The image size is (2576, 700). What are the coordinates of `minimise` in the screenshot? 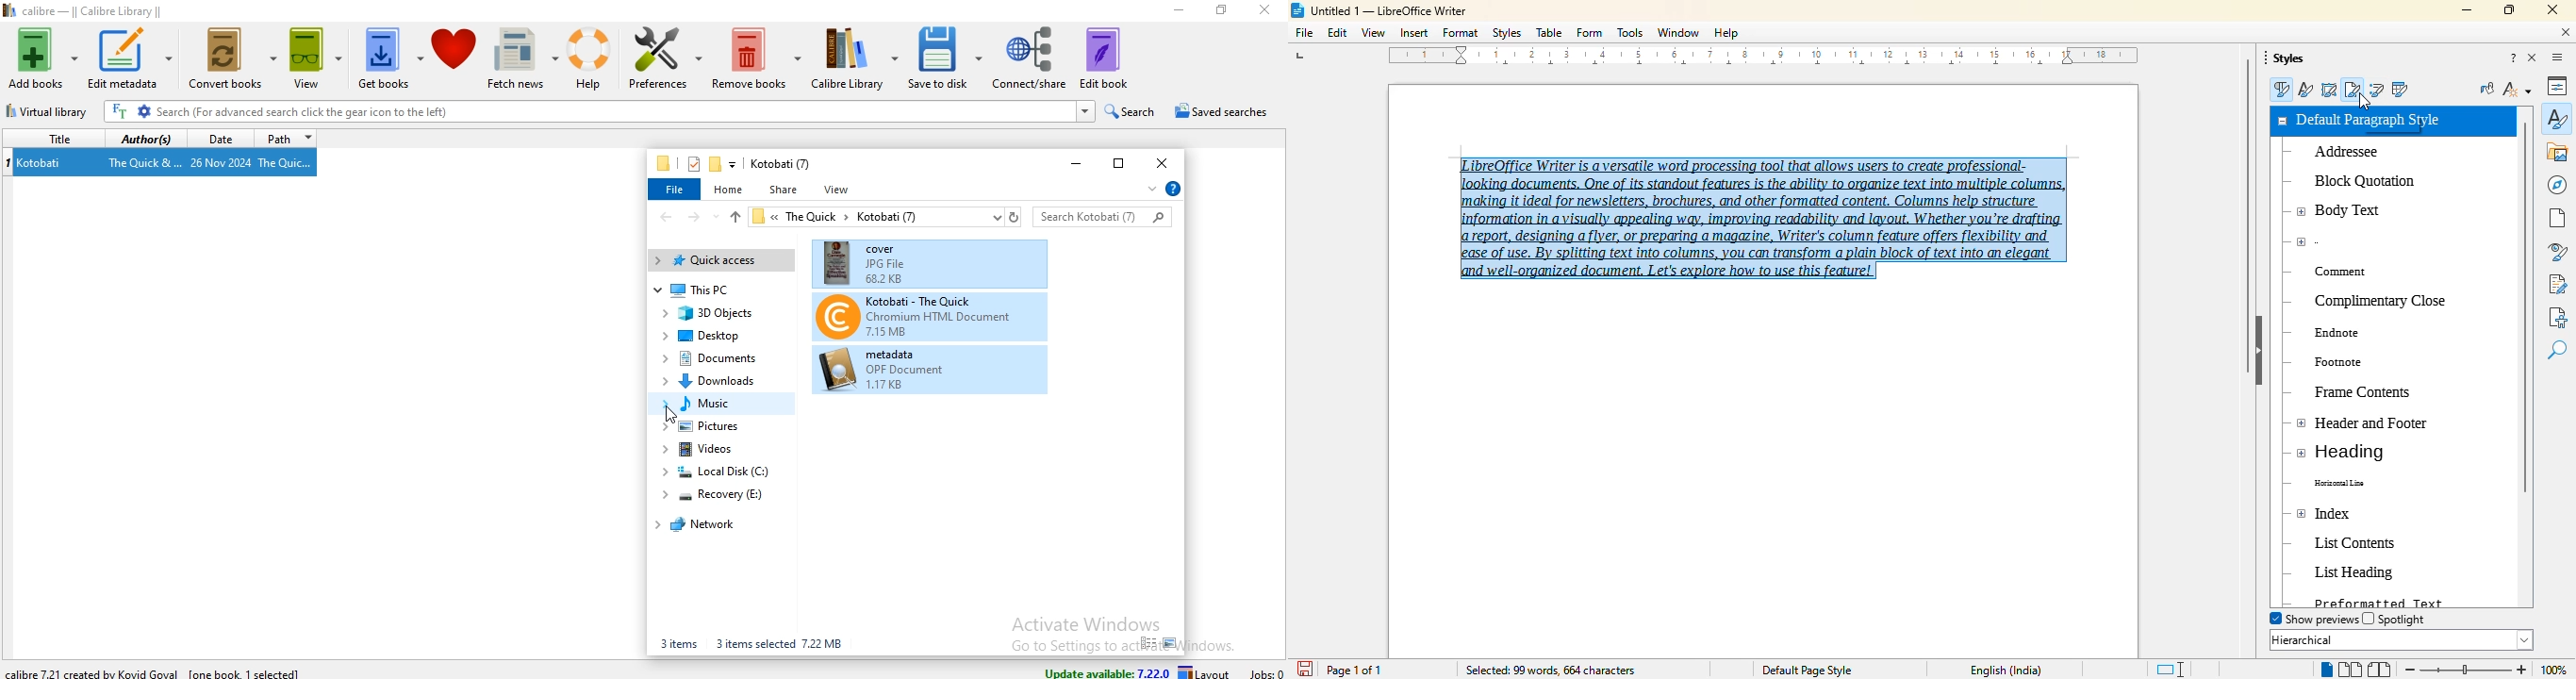 It's located at (1070, 165).